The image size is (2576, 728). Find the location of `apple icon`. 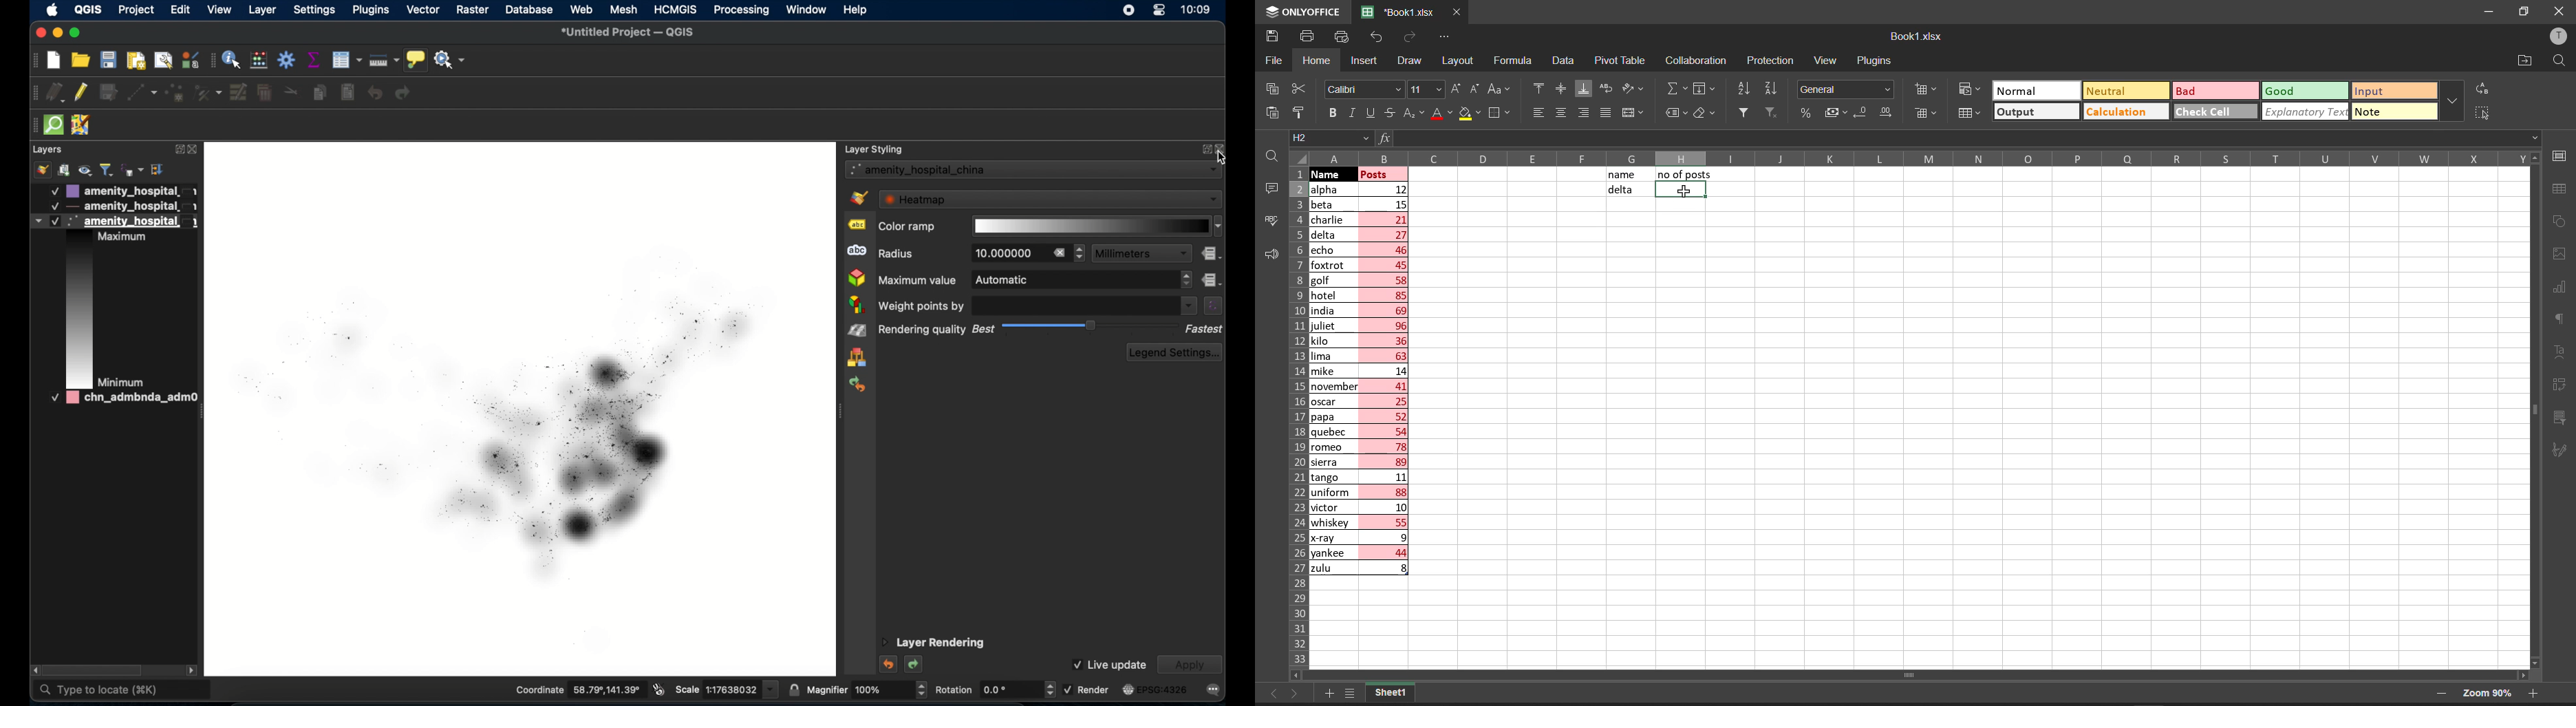

apple icon is located at coordinates (52, 11).